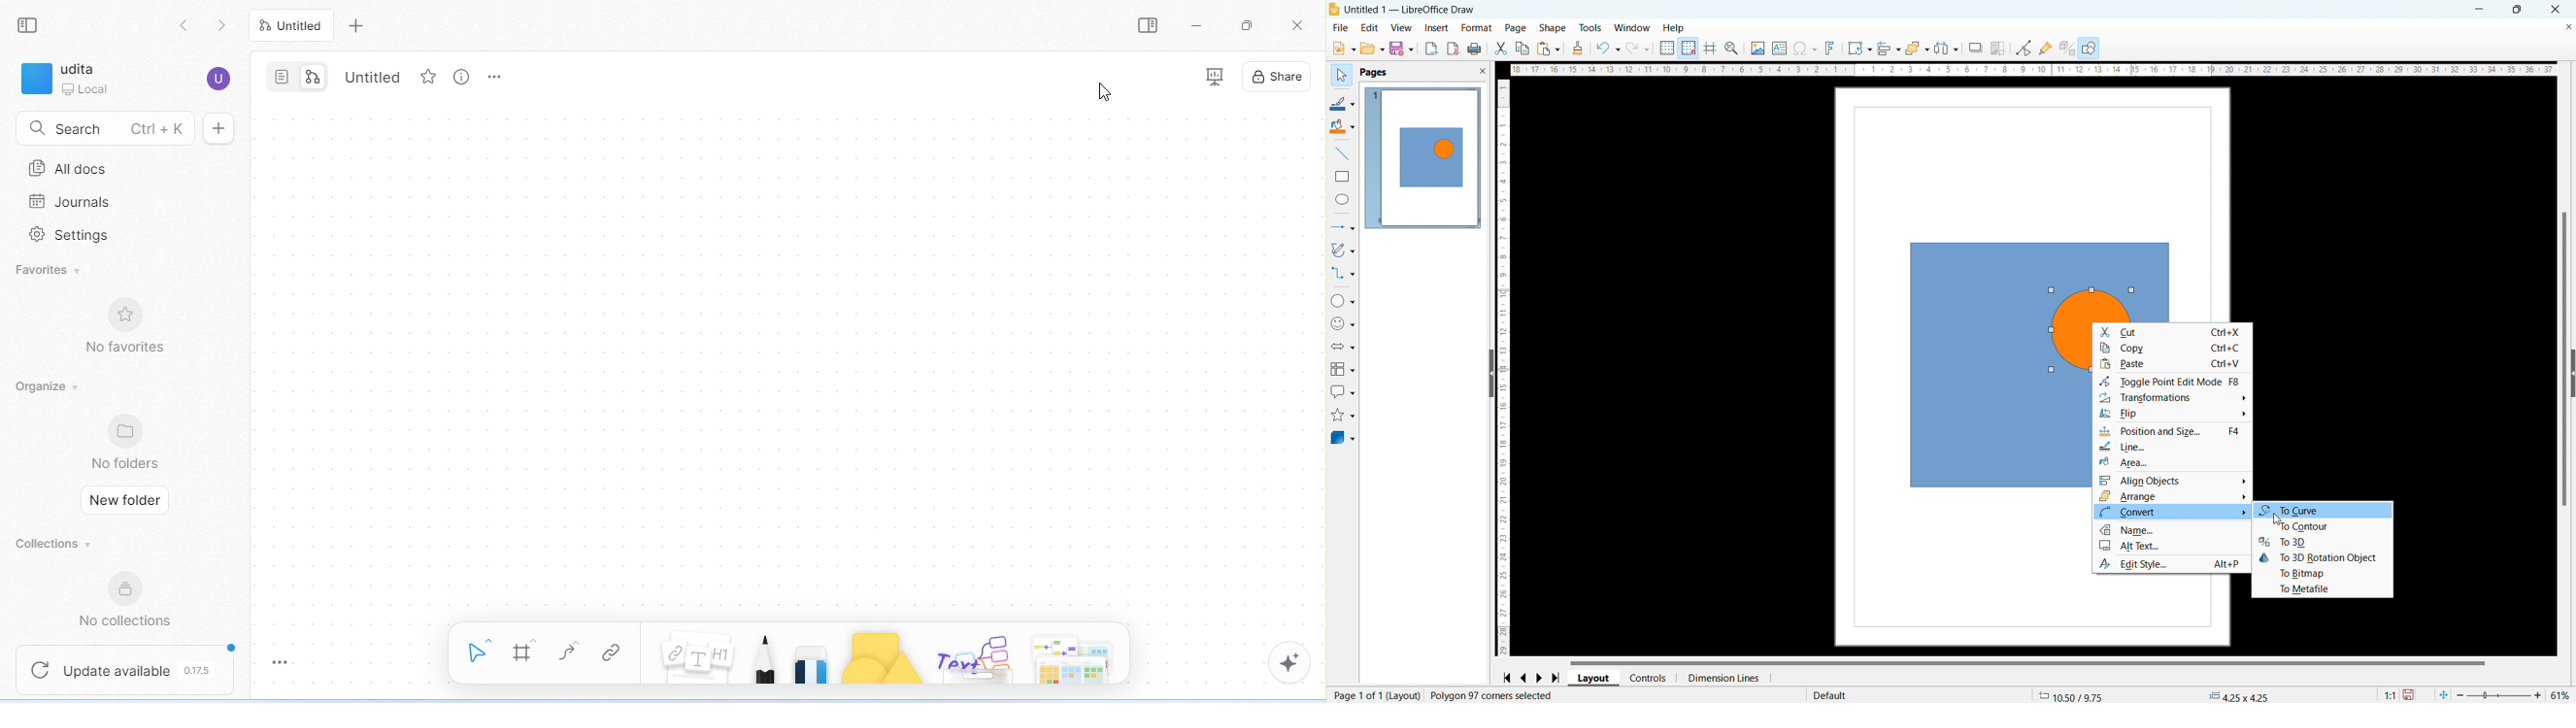 Image resolution: width=2576 pixels, height=728 pixels. Describe the element at coordinates (1522, 48) in the screenshot. I see `copy` at that location.